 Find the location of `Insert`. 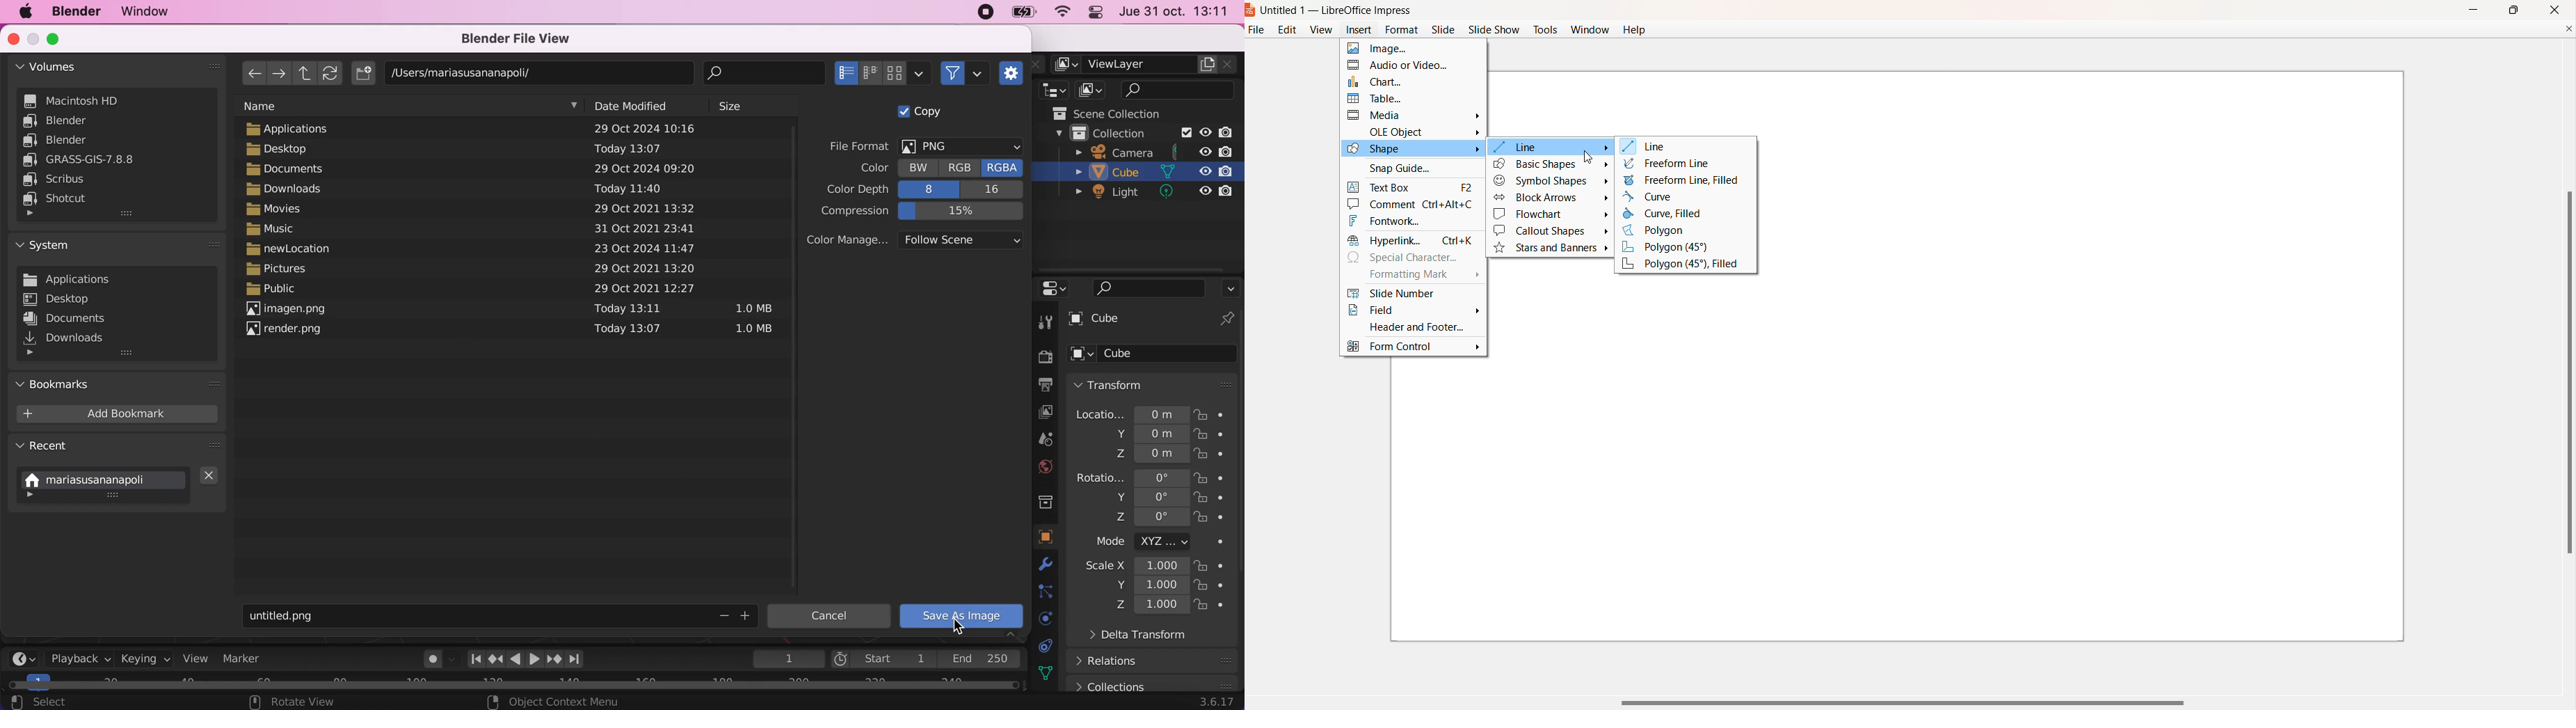

Insert is located at coordinates (1357, 32).